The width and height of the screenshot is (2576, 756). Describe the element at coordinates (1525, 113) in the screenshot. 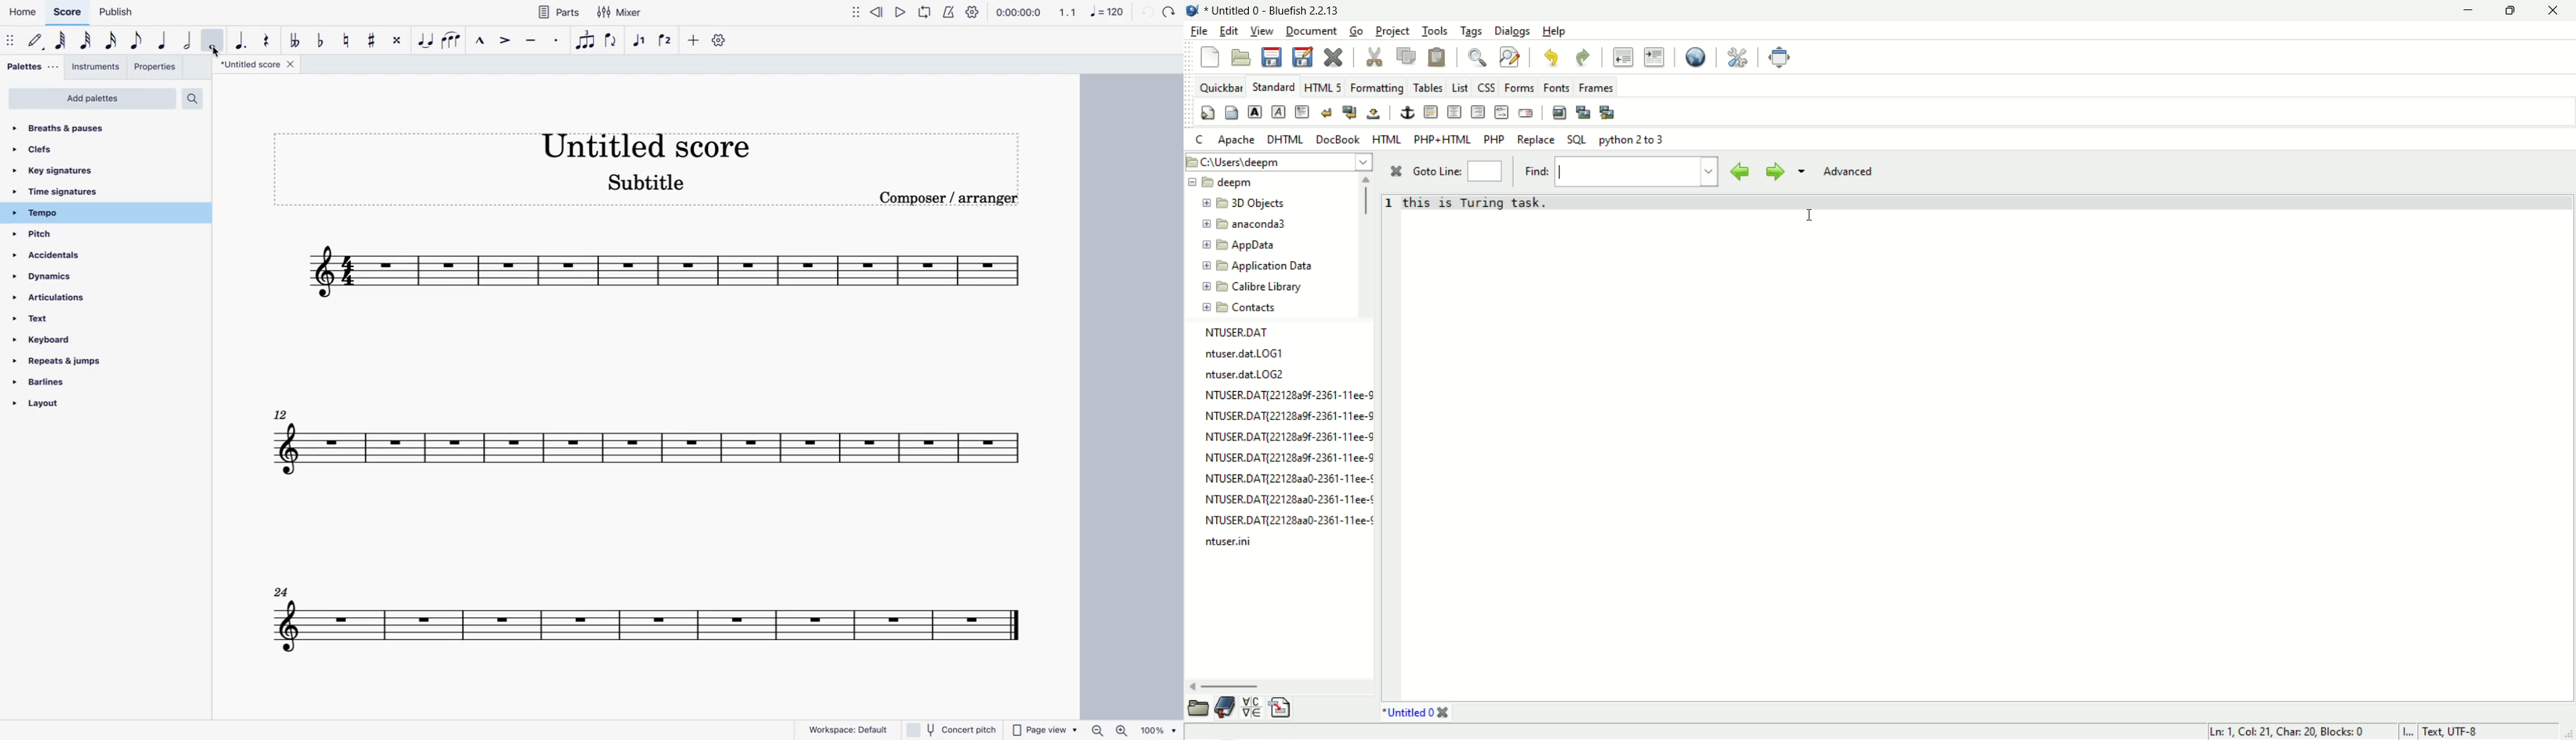

I see `email` at that location.